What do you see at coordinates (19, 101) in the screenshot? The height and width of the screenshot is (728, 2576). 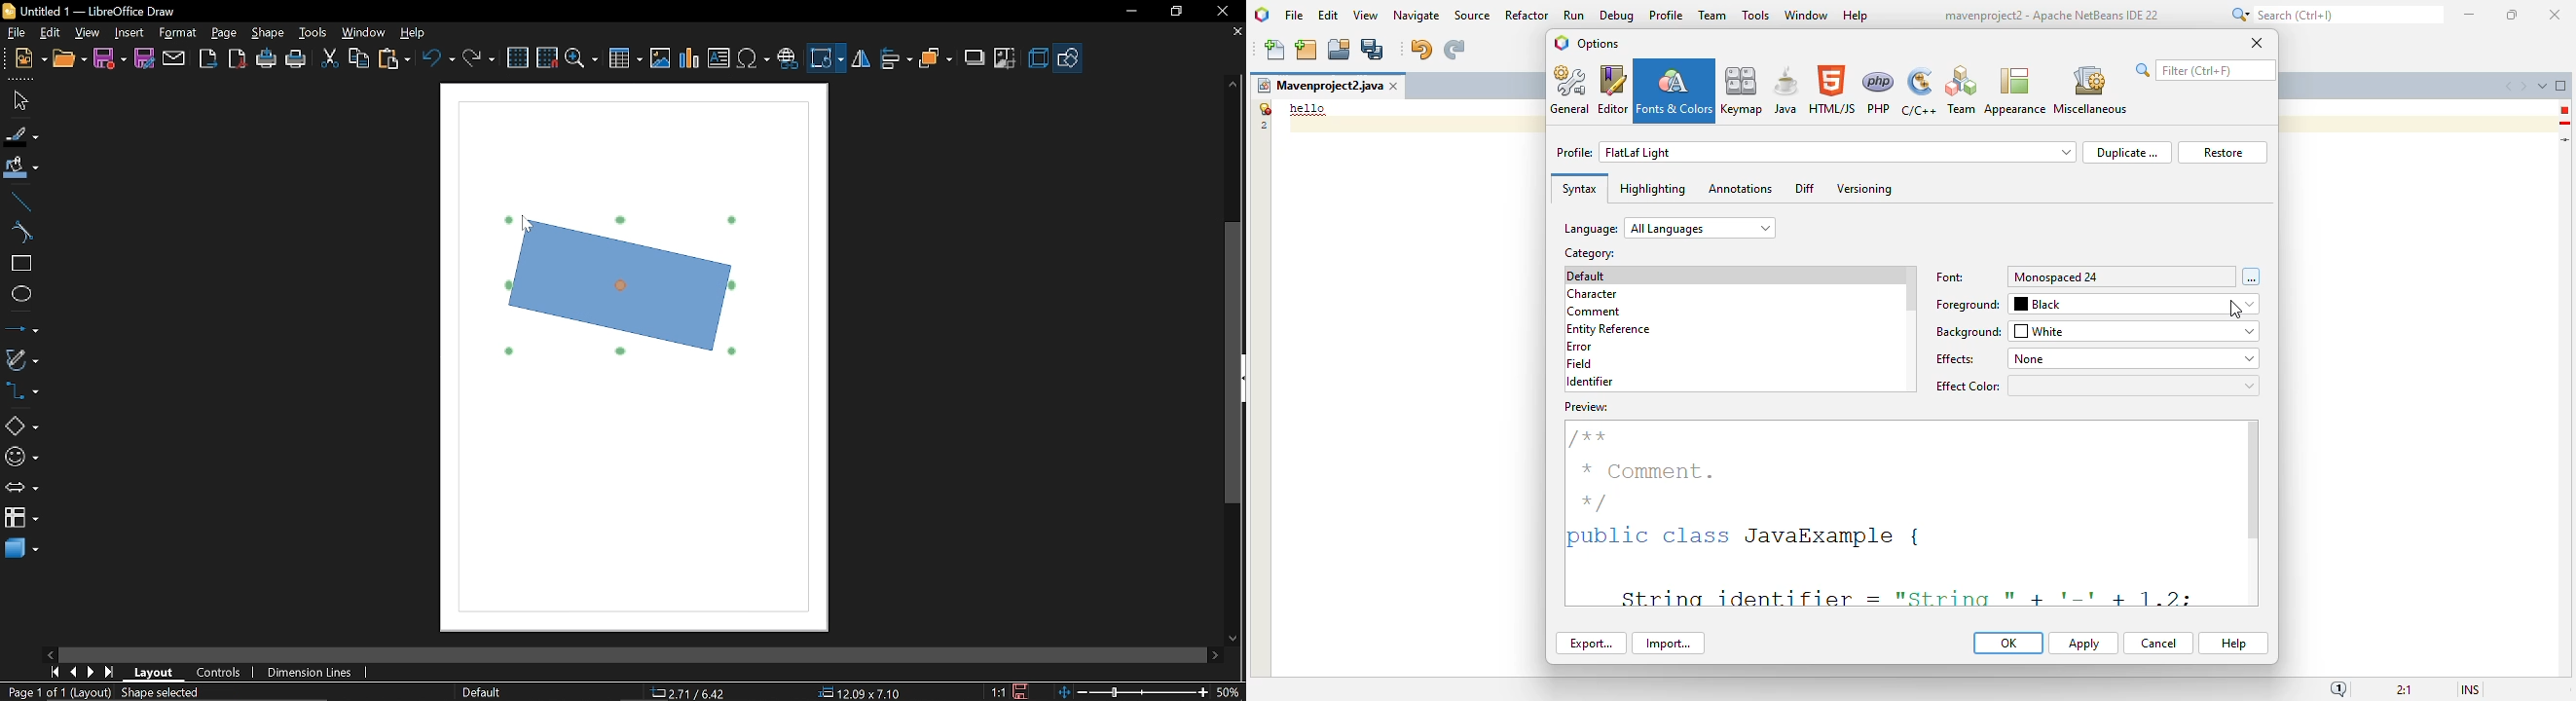 I see `Select` at bounding box center [19, 101].